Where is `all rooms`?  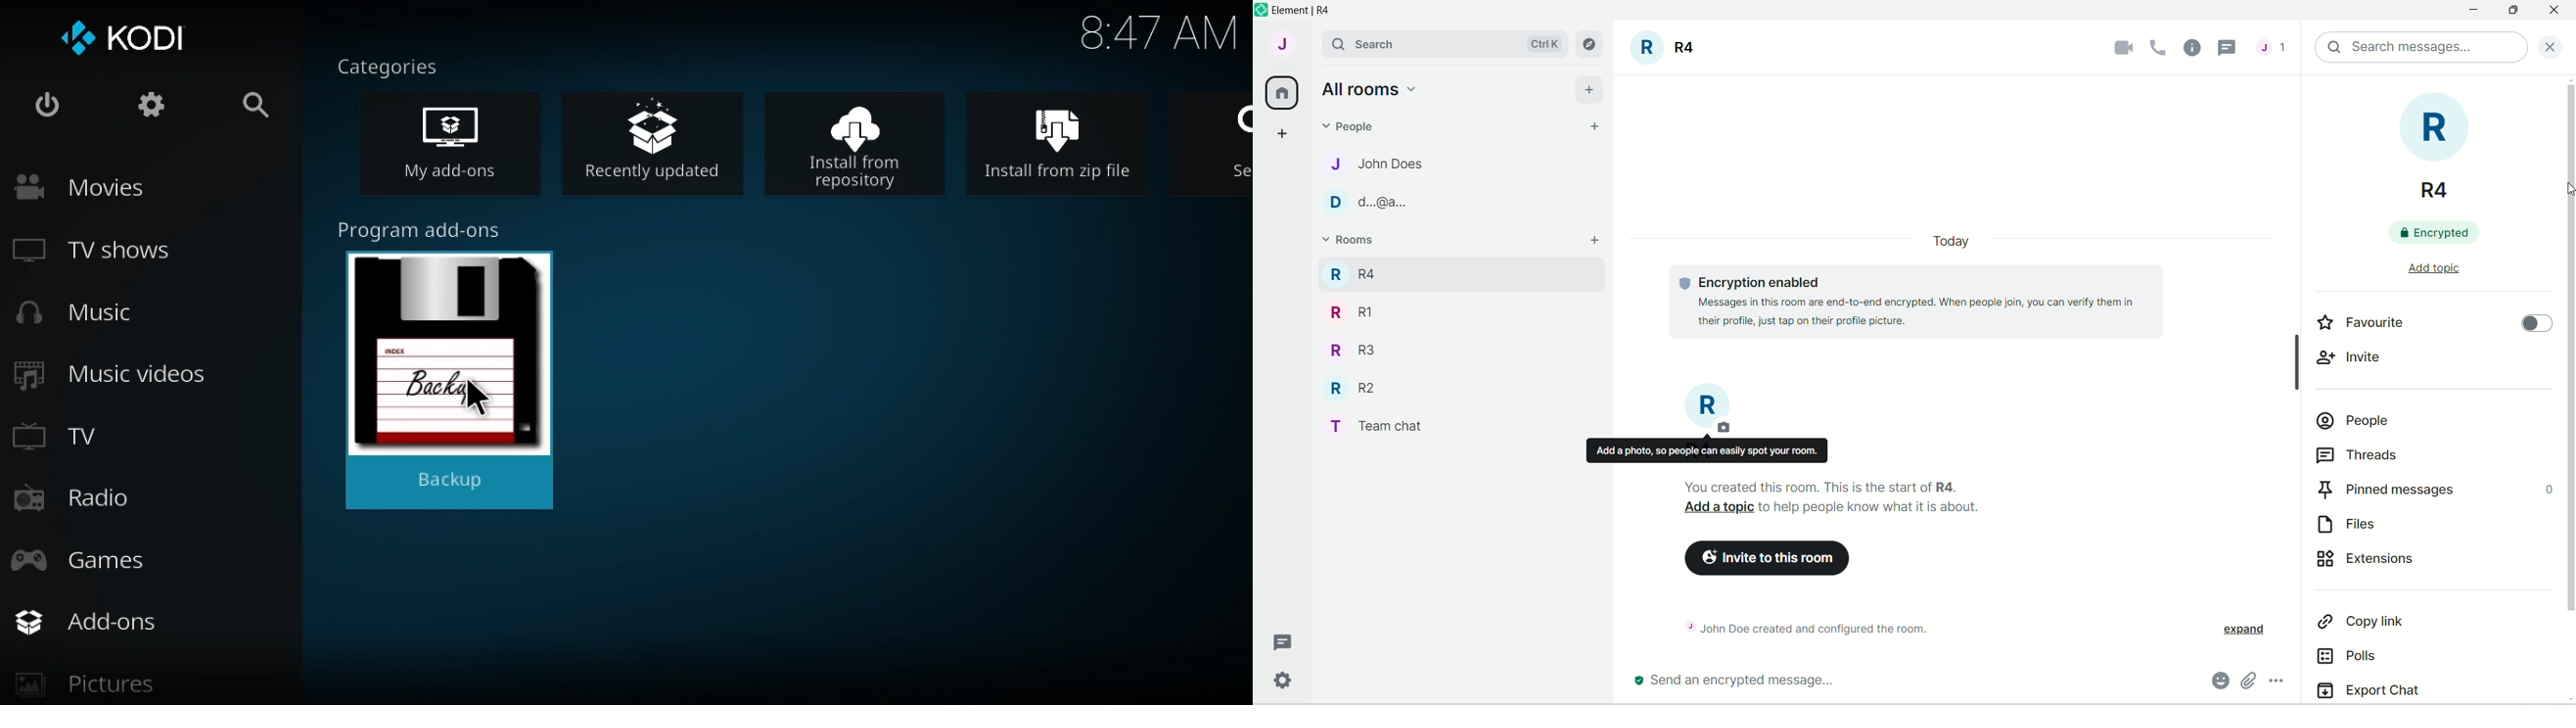
all rooms is located at coordinates (1368, 88).